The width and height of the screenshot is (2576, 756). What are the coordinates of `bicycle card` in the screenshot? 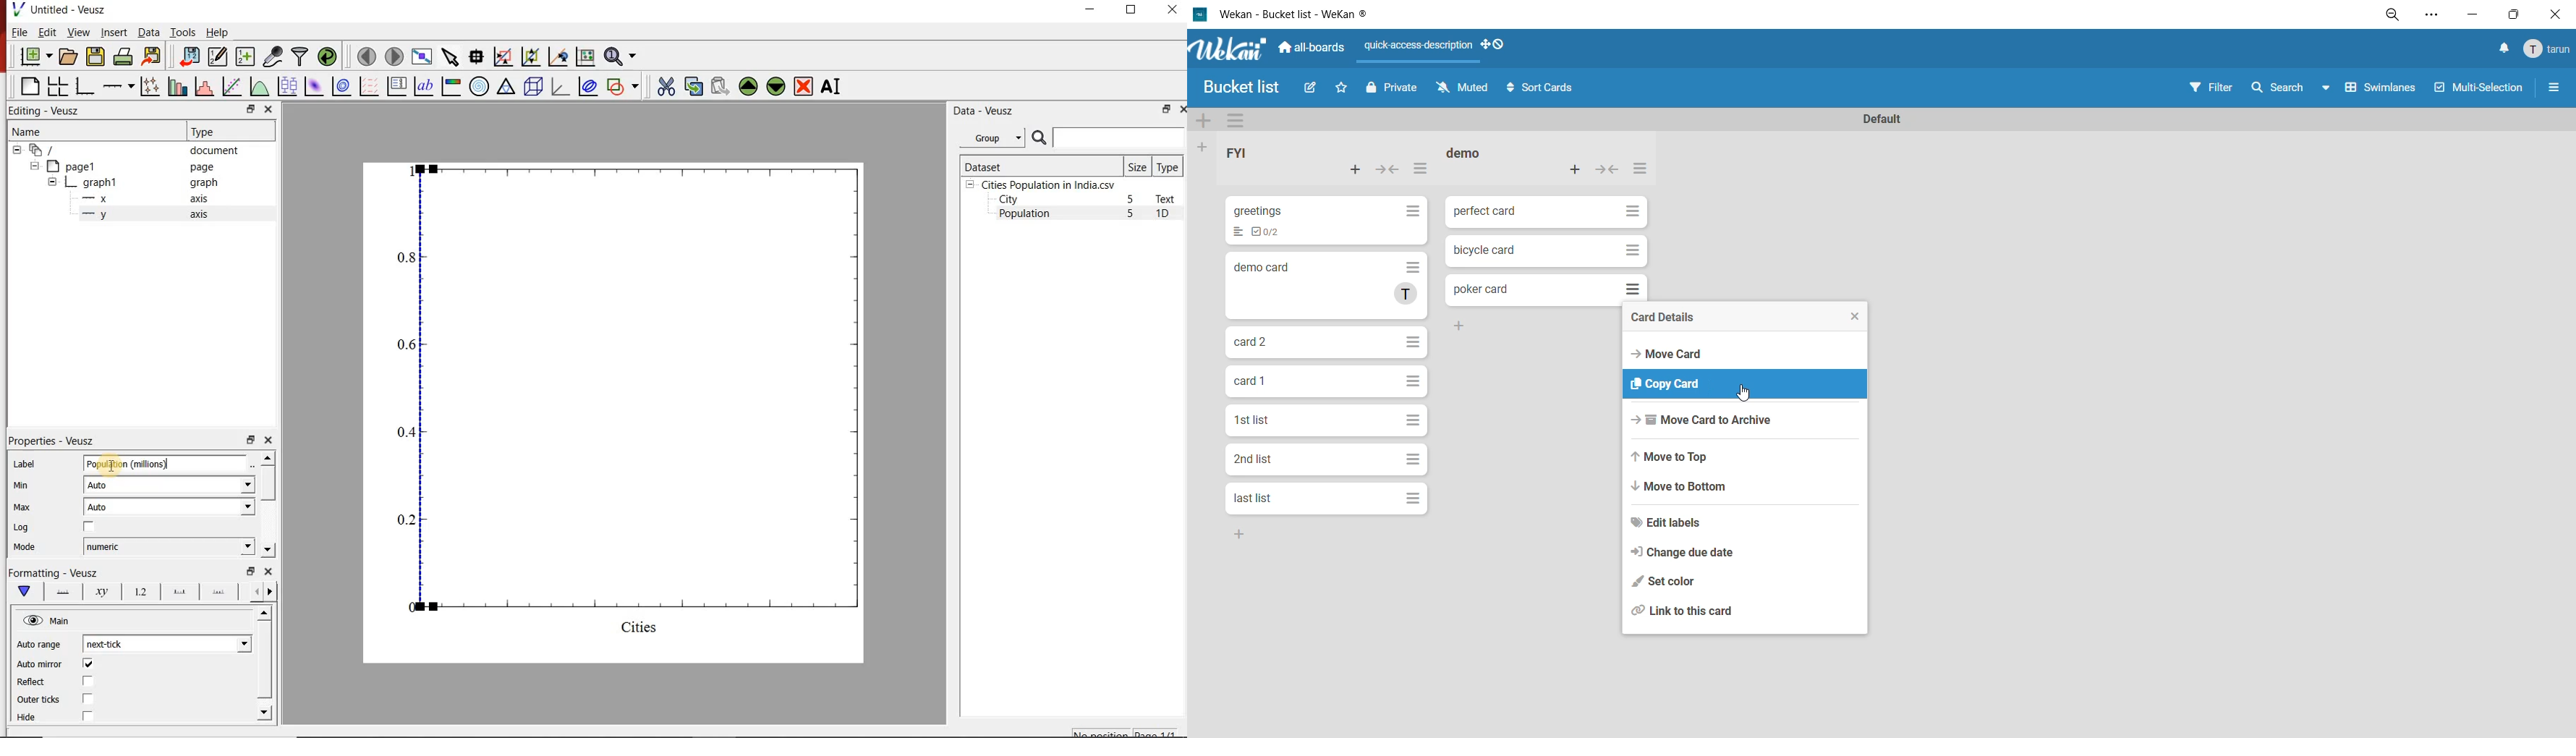 It's located at (1488, 250).